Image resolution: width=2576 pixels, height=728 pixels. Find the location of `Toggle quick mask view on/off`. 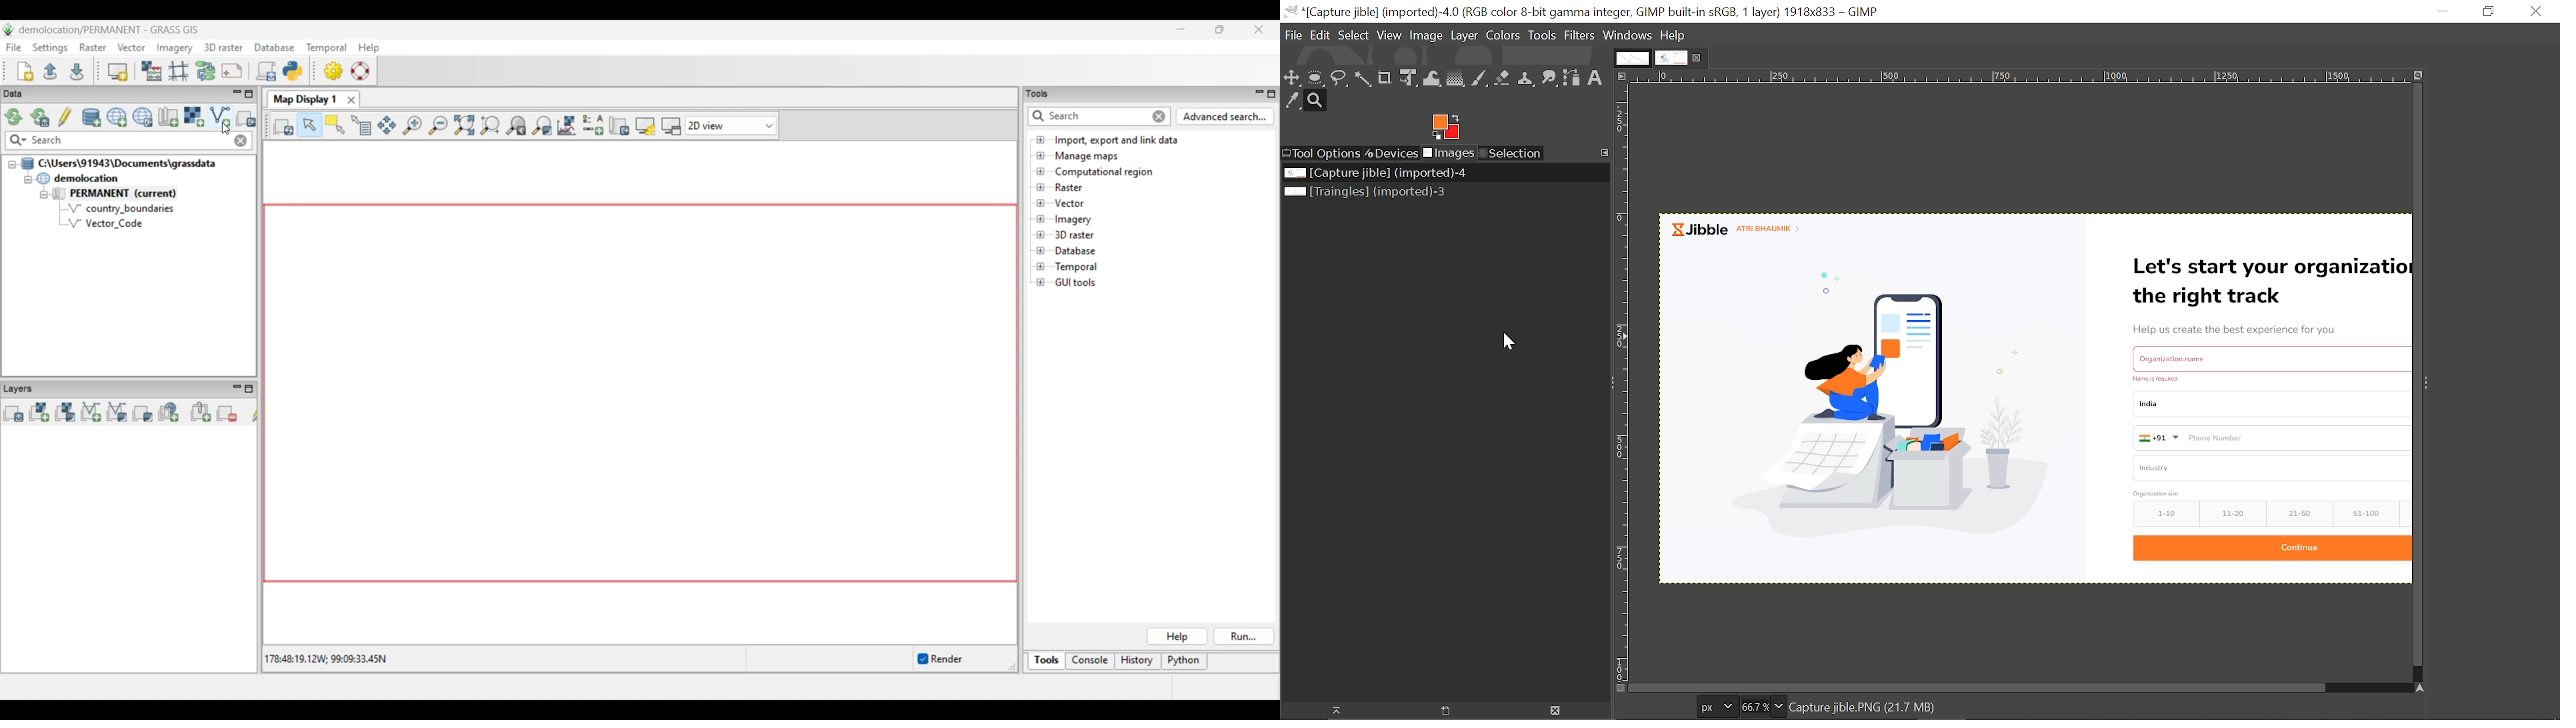

Toggle quick mask view on/off is located at coordinates (1620, 689).